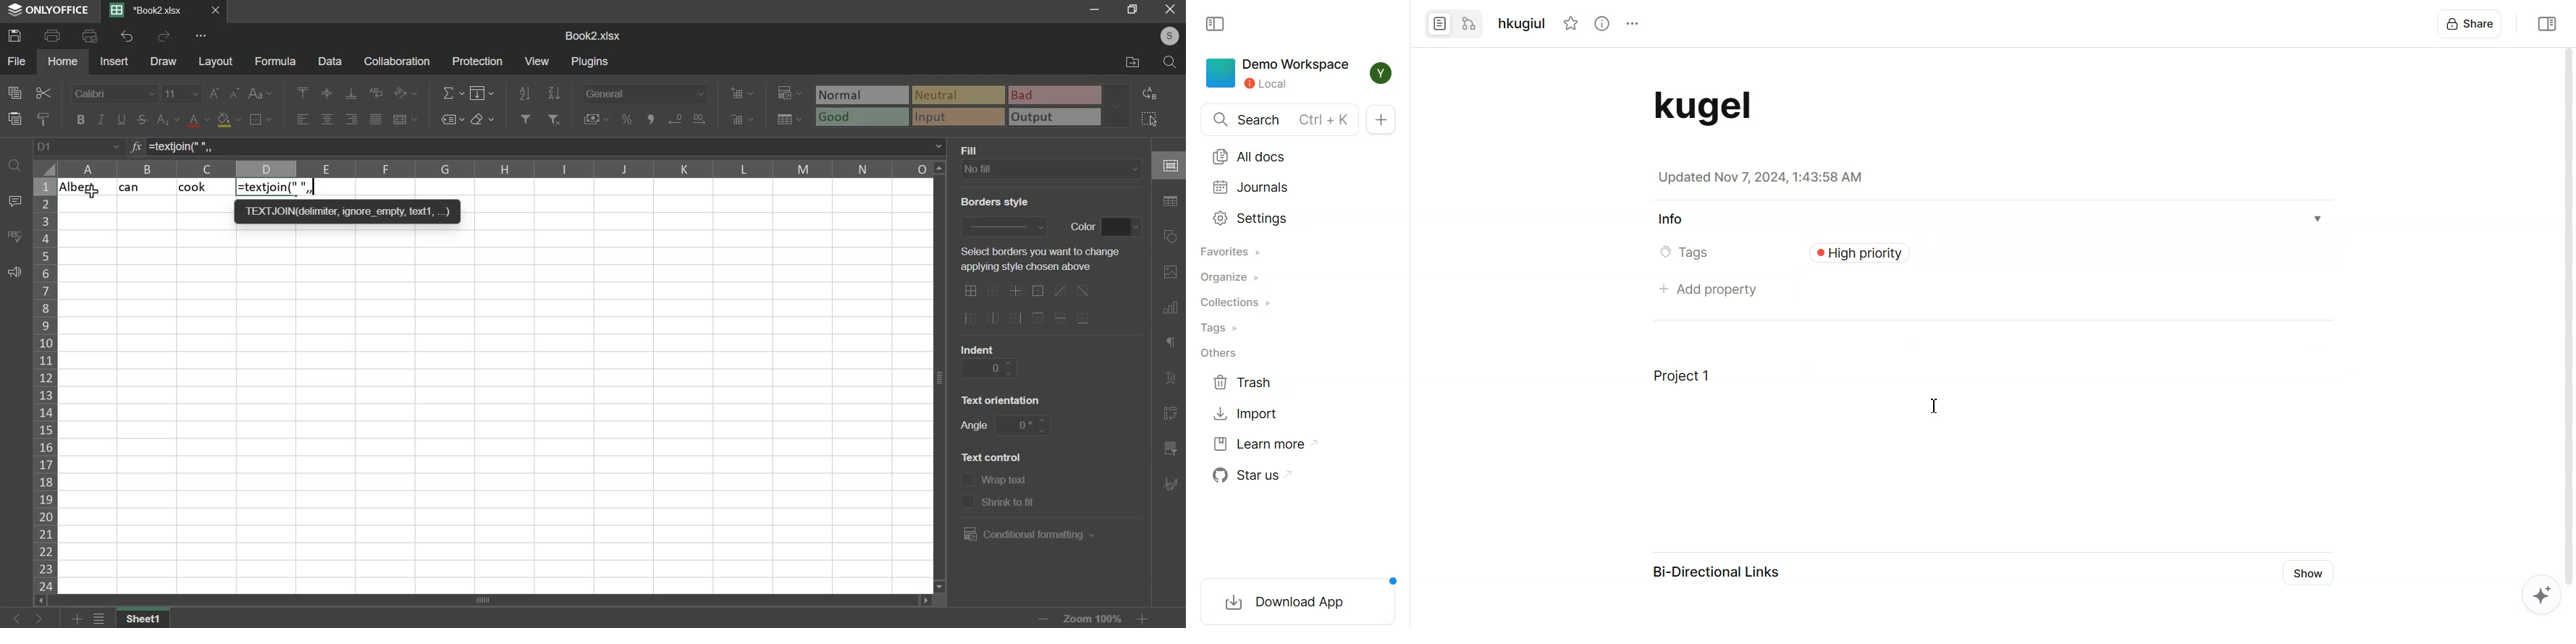 This screenshot has width=2576, height=644. What do you see at coordinates (1156, 119) in the screenshot?
I see `select` at bounding box center [1156, 119].